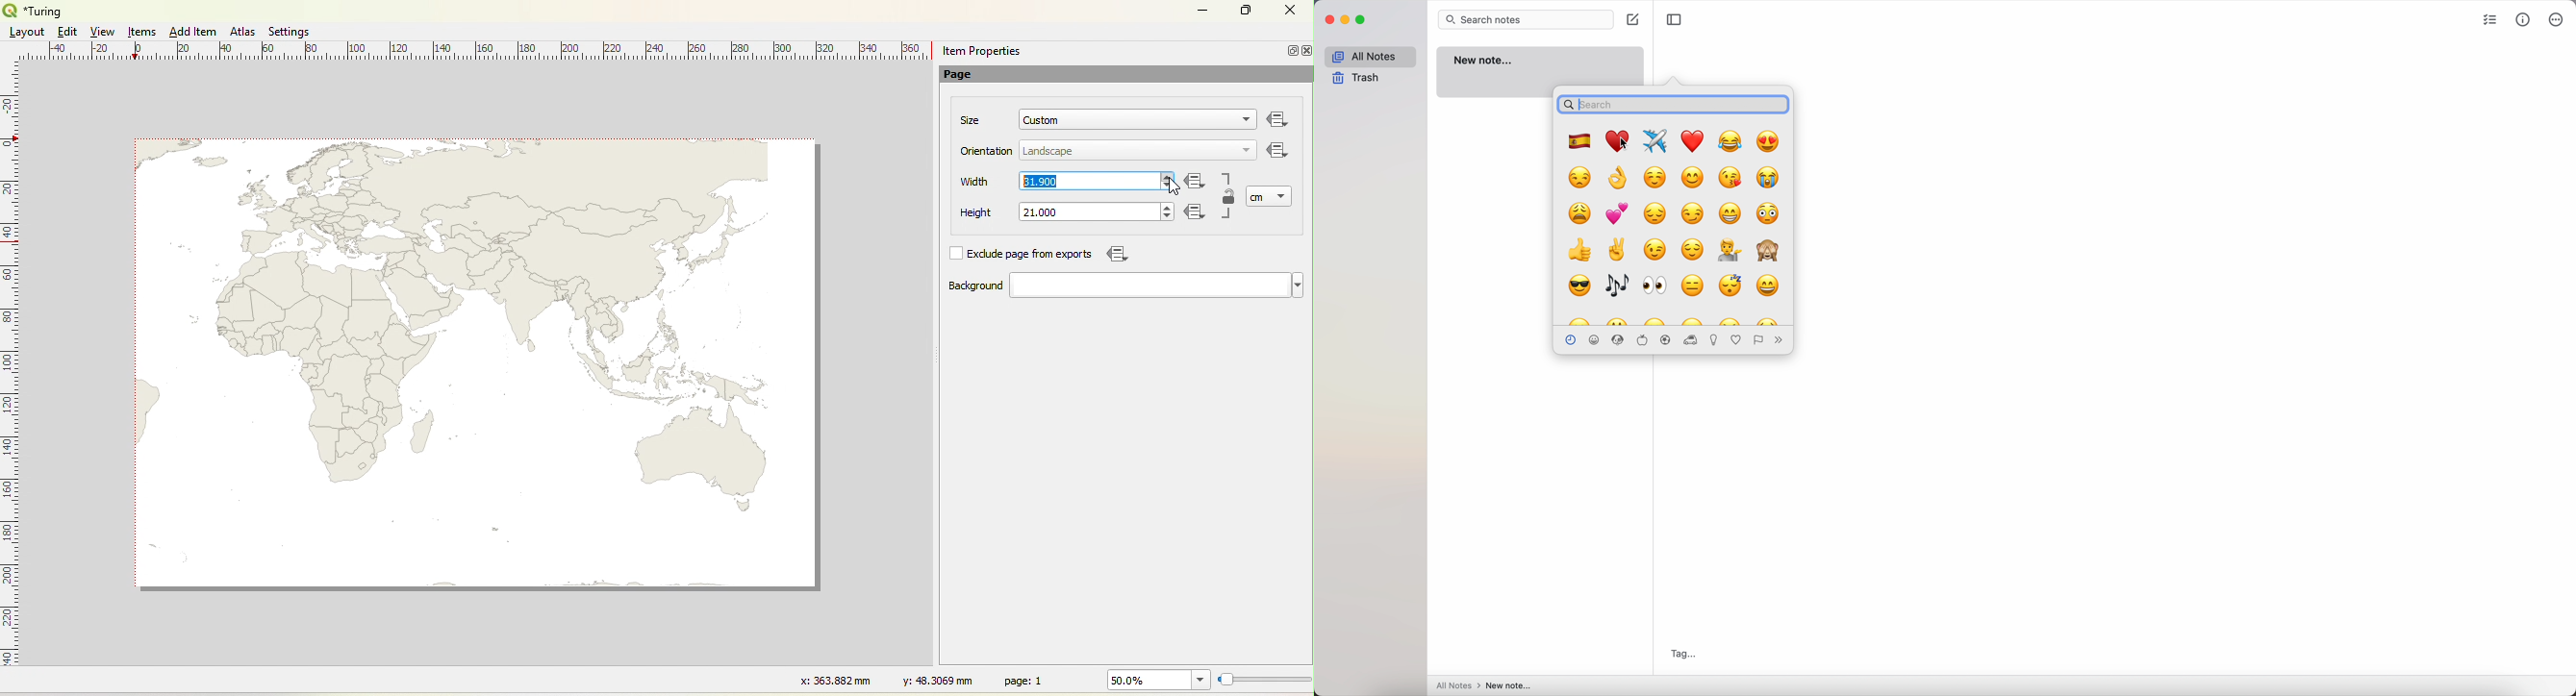  What do you see at coordinates (1165, 206) in the screenshot?
I see `increase` at bounding box center [1165, 206].